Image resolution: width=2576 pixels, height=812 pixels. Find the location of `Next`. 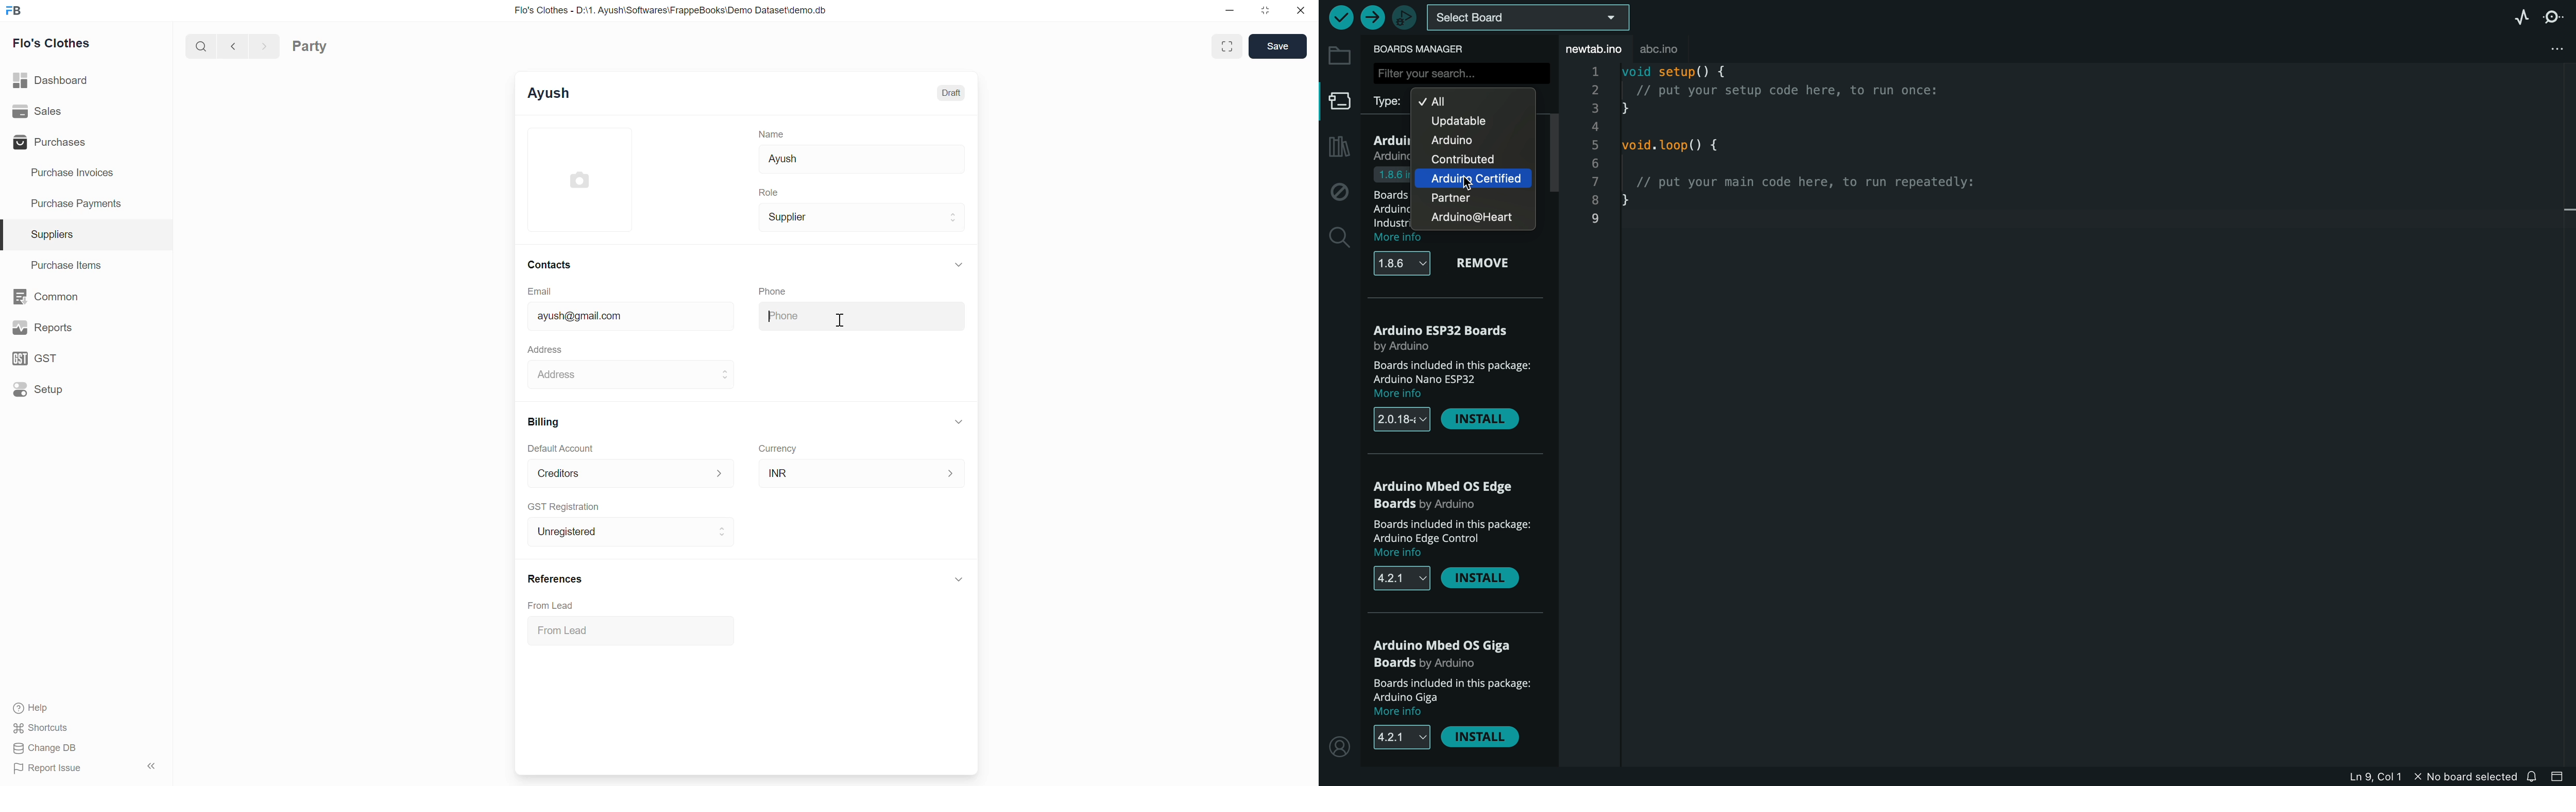

Next is located at coordinates (265, 45).